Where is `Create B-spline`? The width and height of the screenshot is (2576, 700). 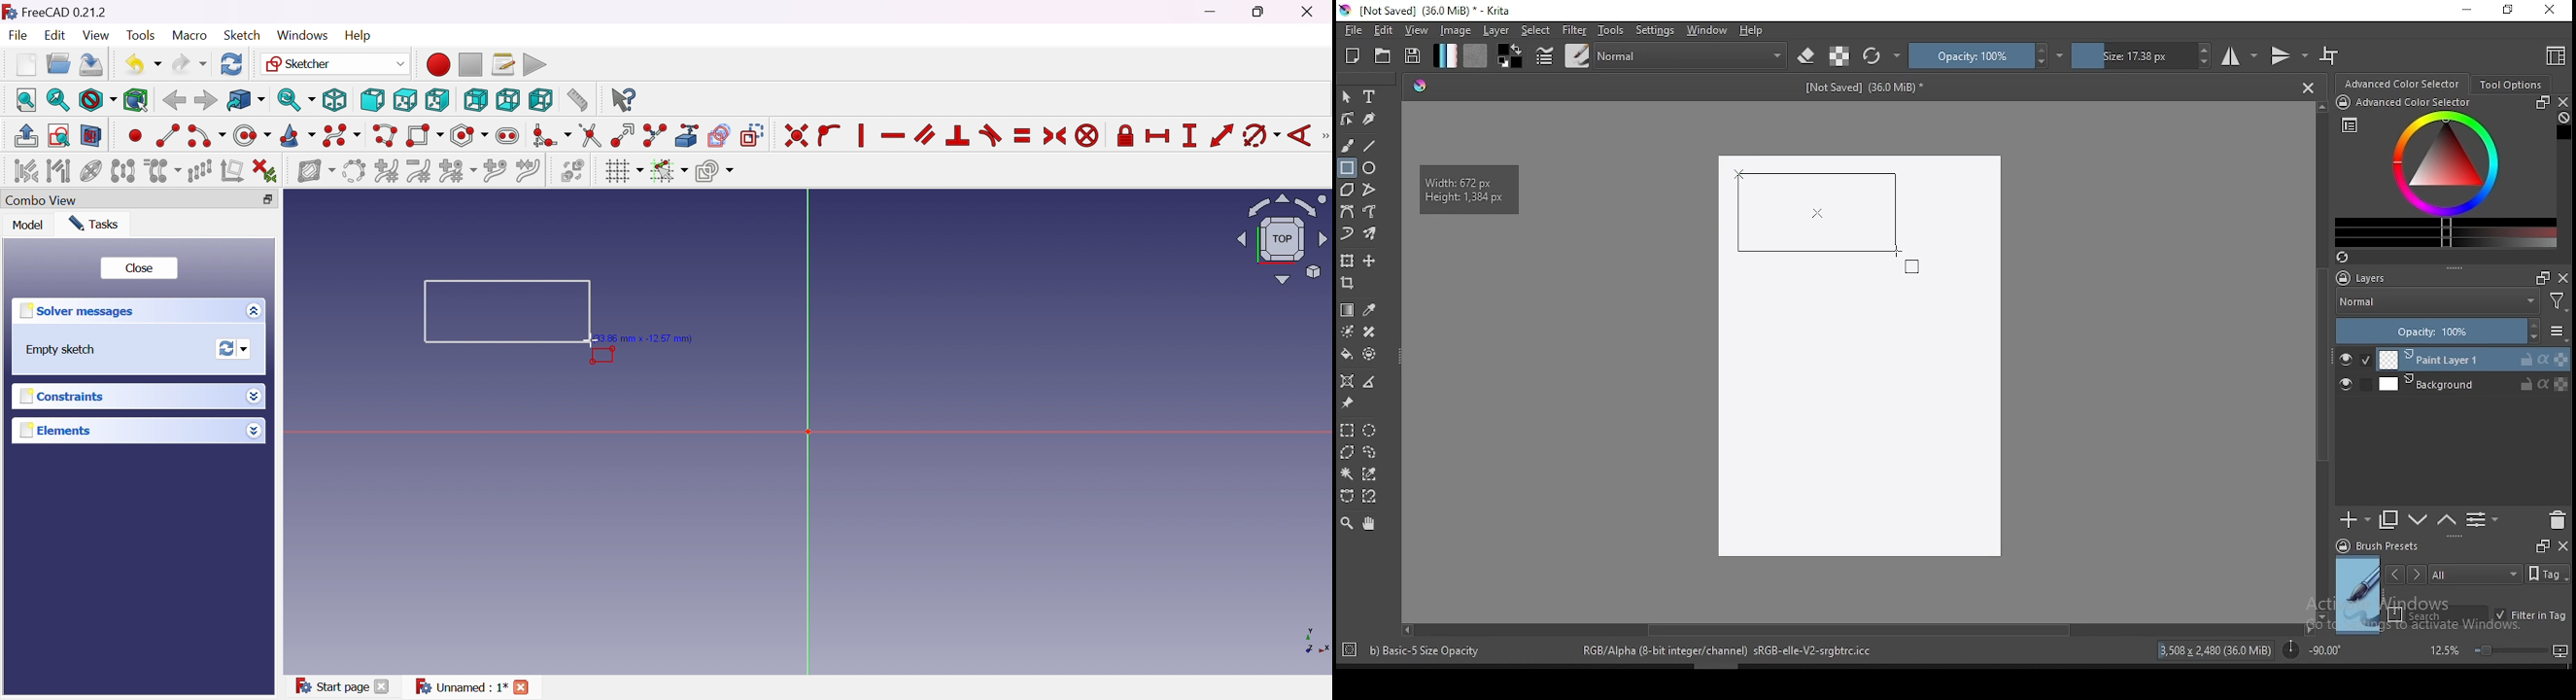
Create B-spline is located at coordinates (341, 135).